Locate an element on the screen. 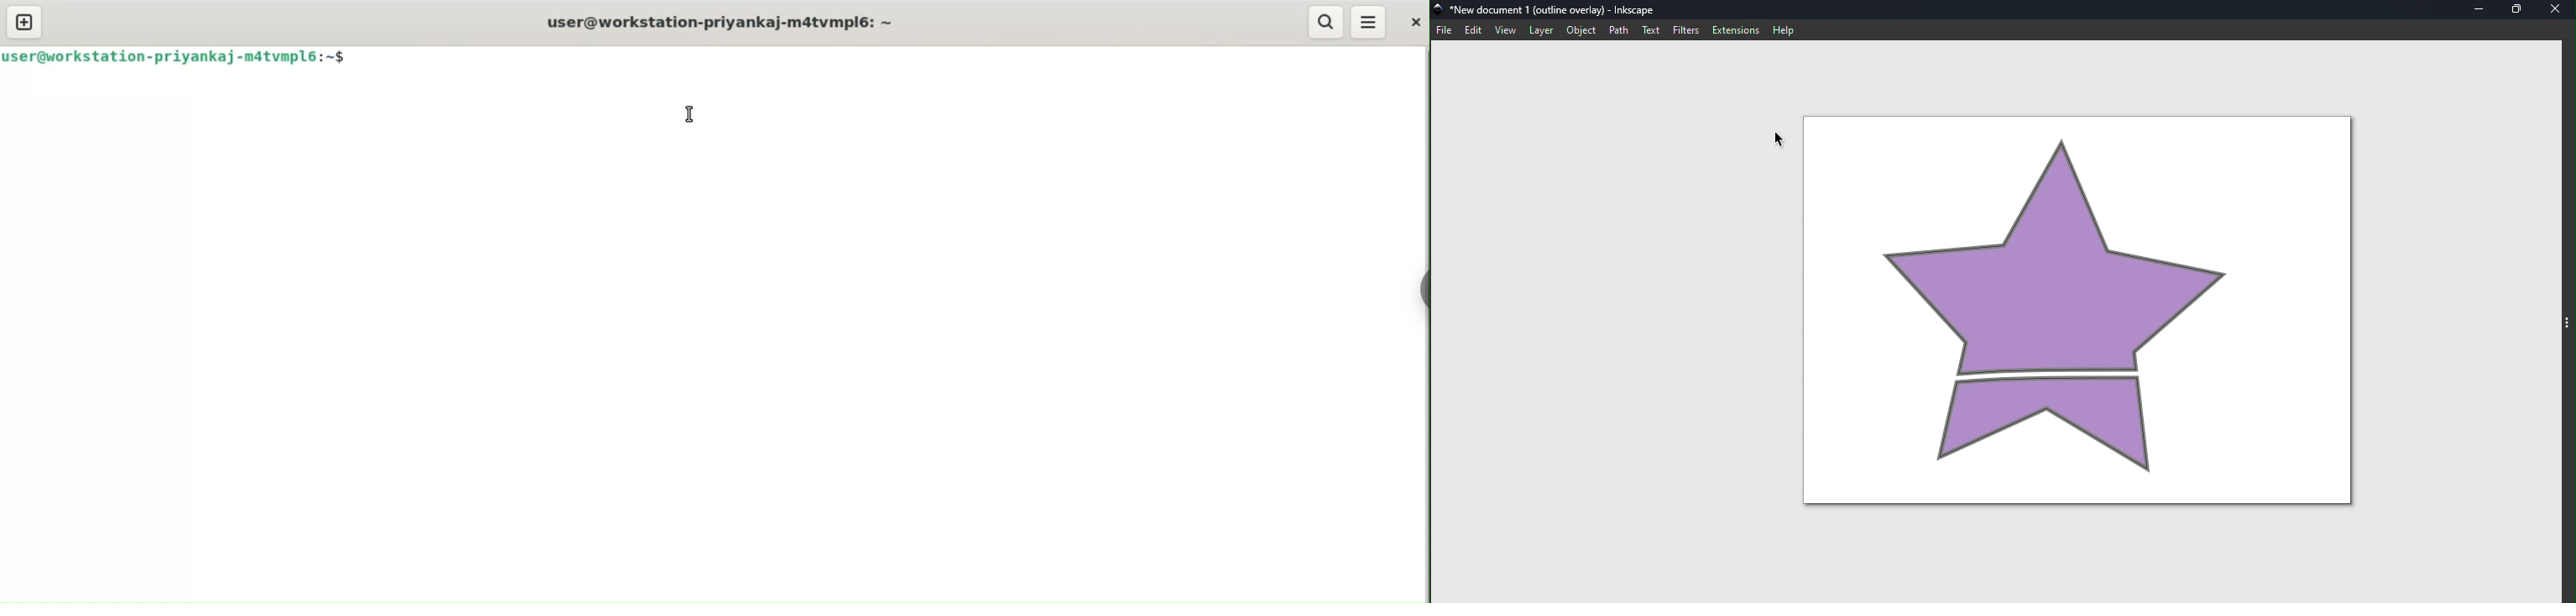  user@workstation-priyankaj-m4tvmlp6:~ is located at coordinates (727, 21).